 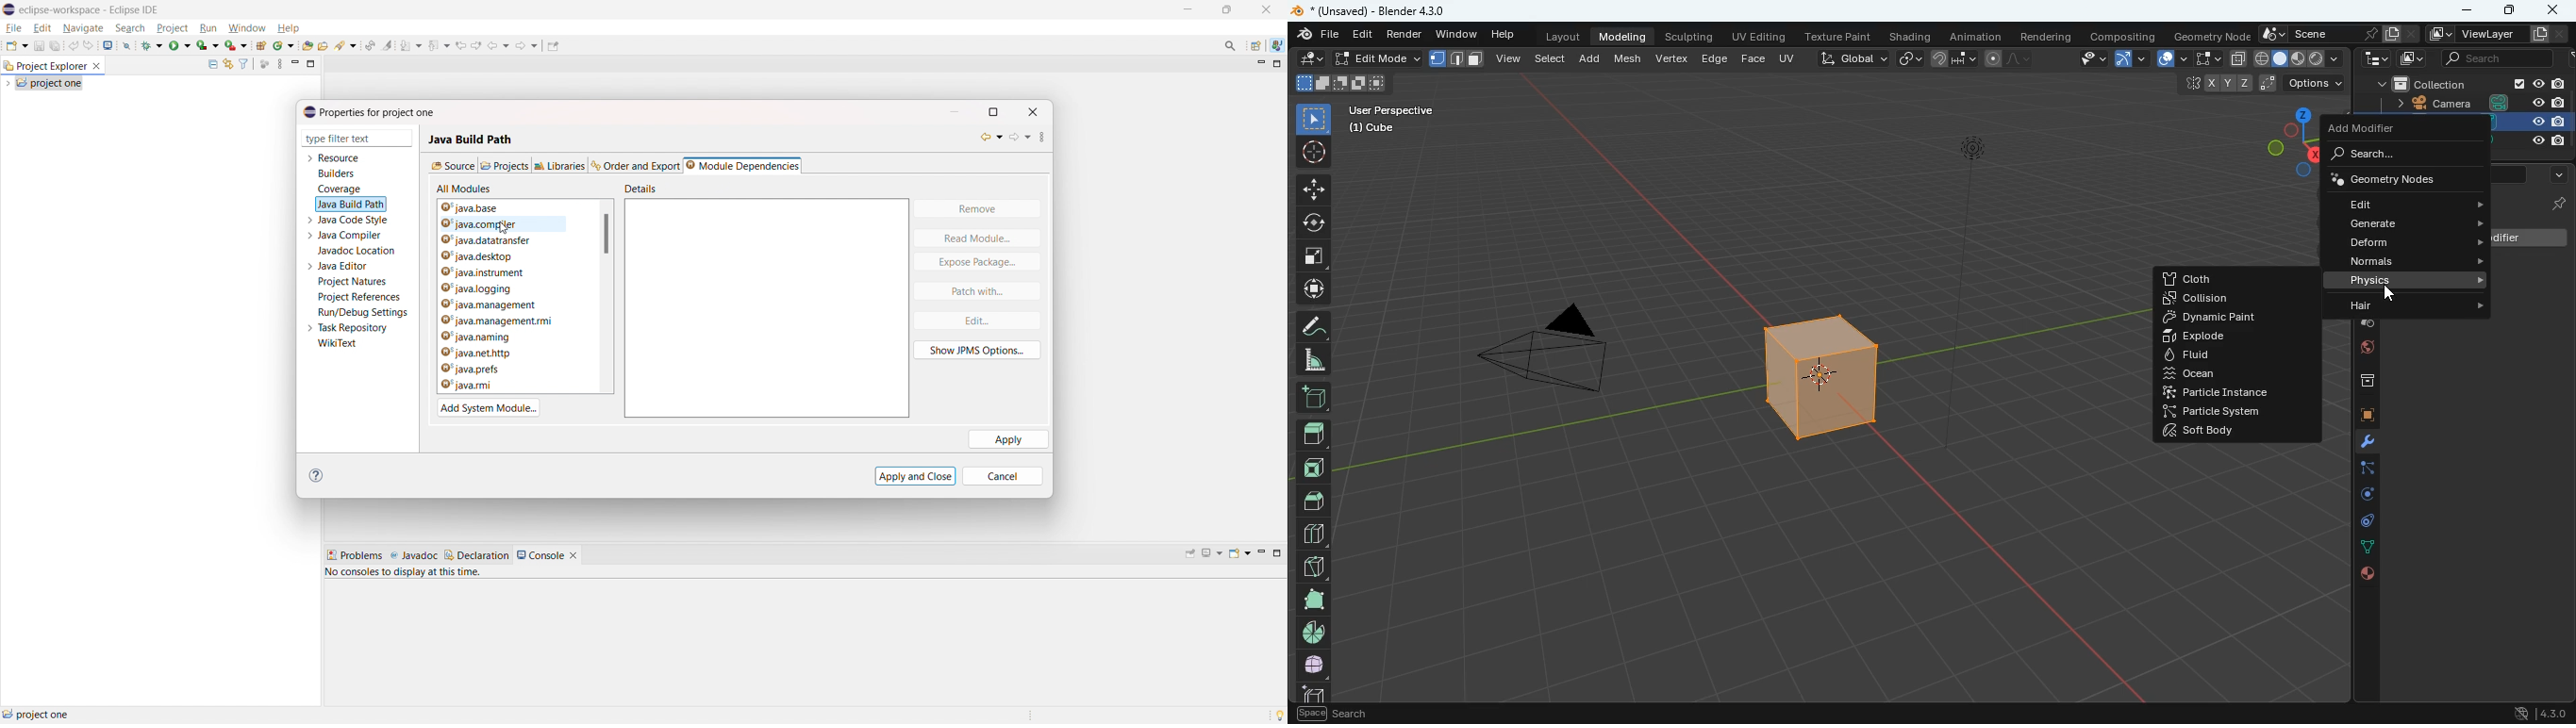 What do you see at coordinates (643, 188) in the screenshot?
I see `details` at bounding box center [643, 188].